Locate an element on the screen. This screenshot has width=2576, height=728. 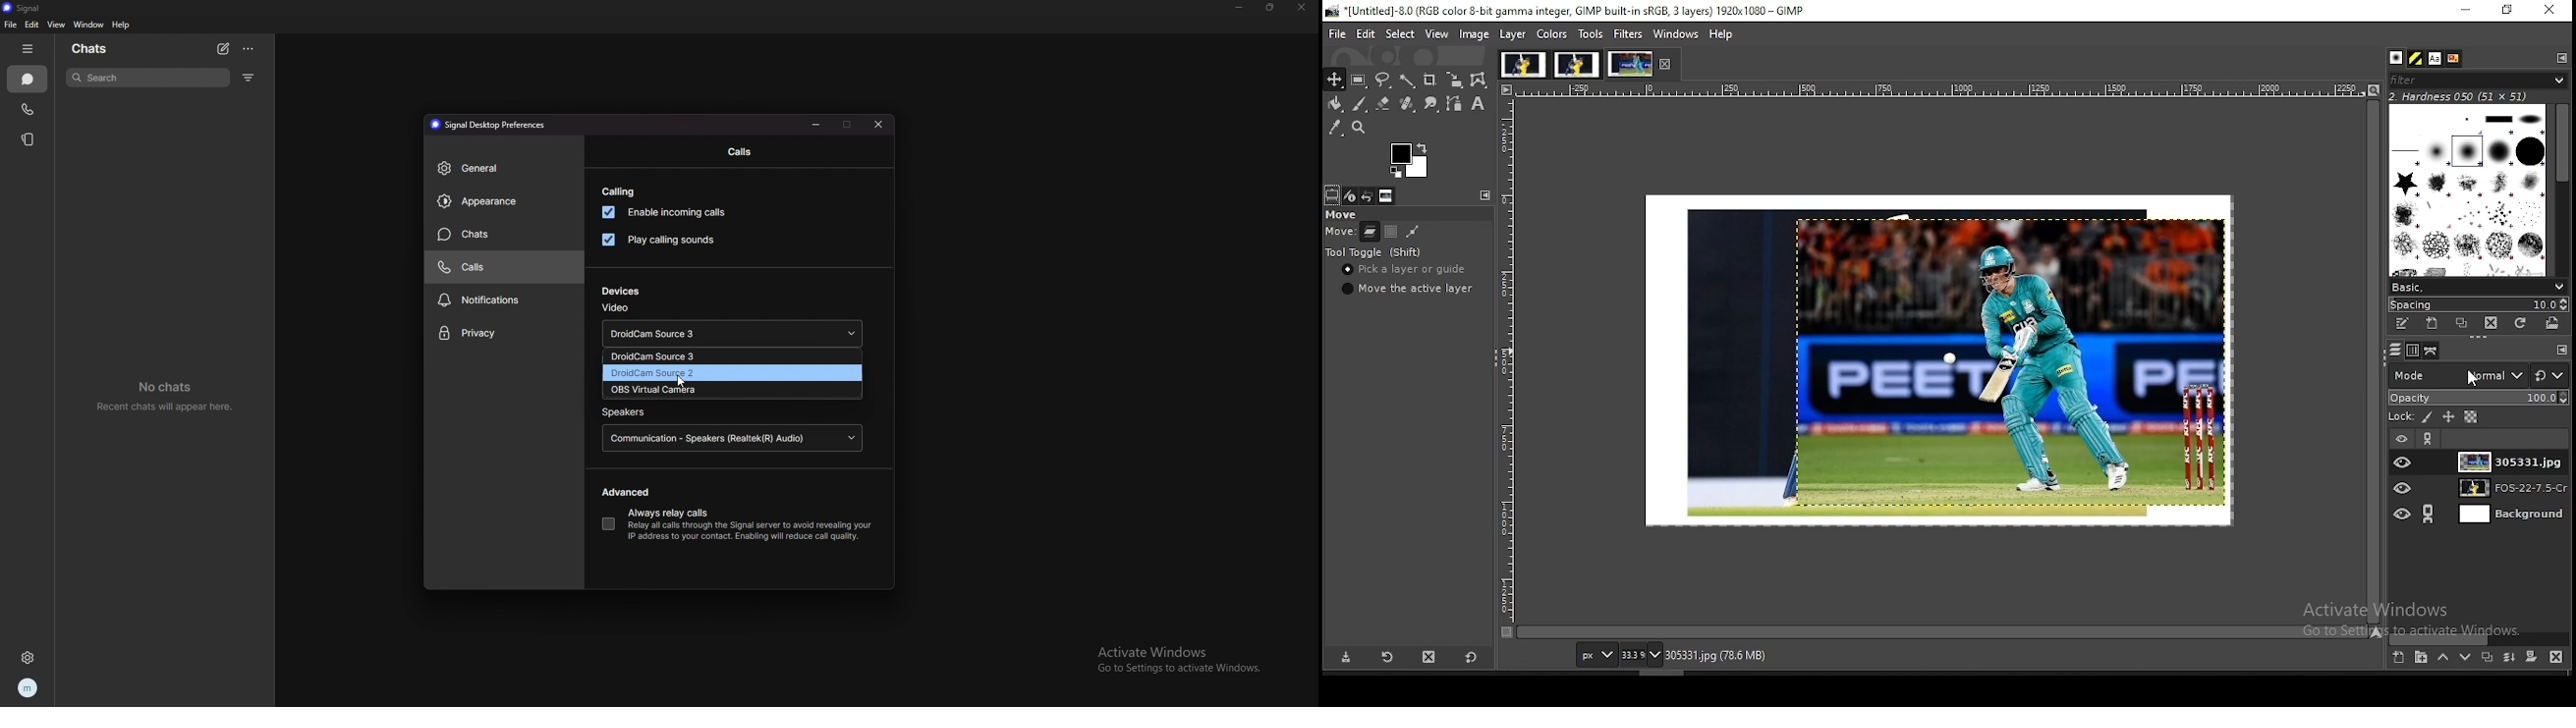
speakers is located at coordinates (625, 413).